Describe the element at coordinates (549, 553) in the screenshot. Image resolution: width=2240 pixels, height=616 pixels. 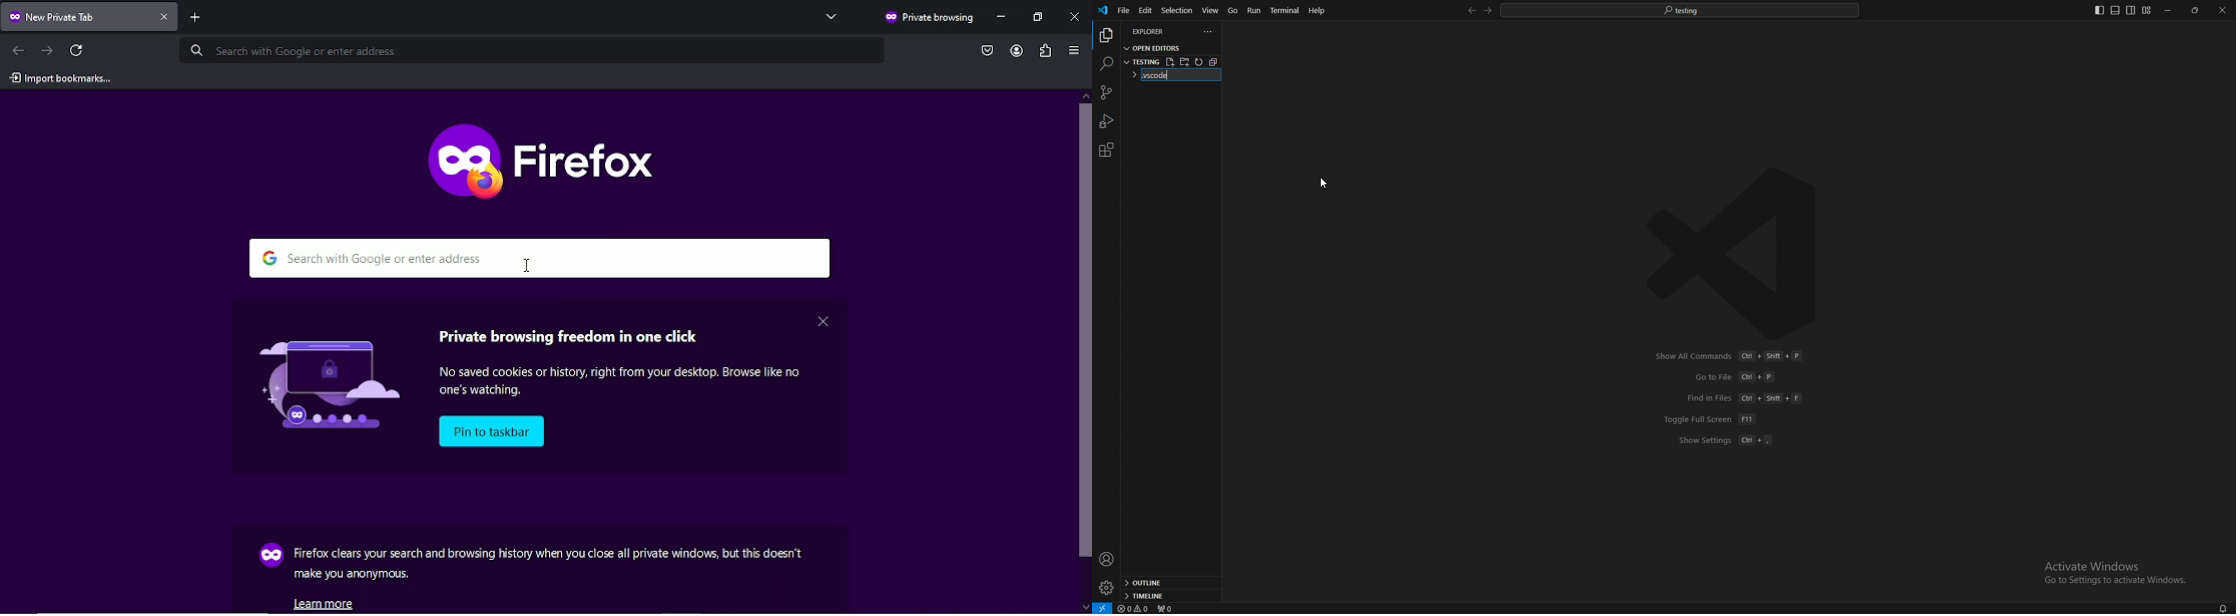
I see `Firefox clears your search and browsing history when you close all private windows, but this doesn't` at that location.